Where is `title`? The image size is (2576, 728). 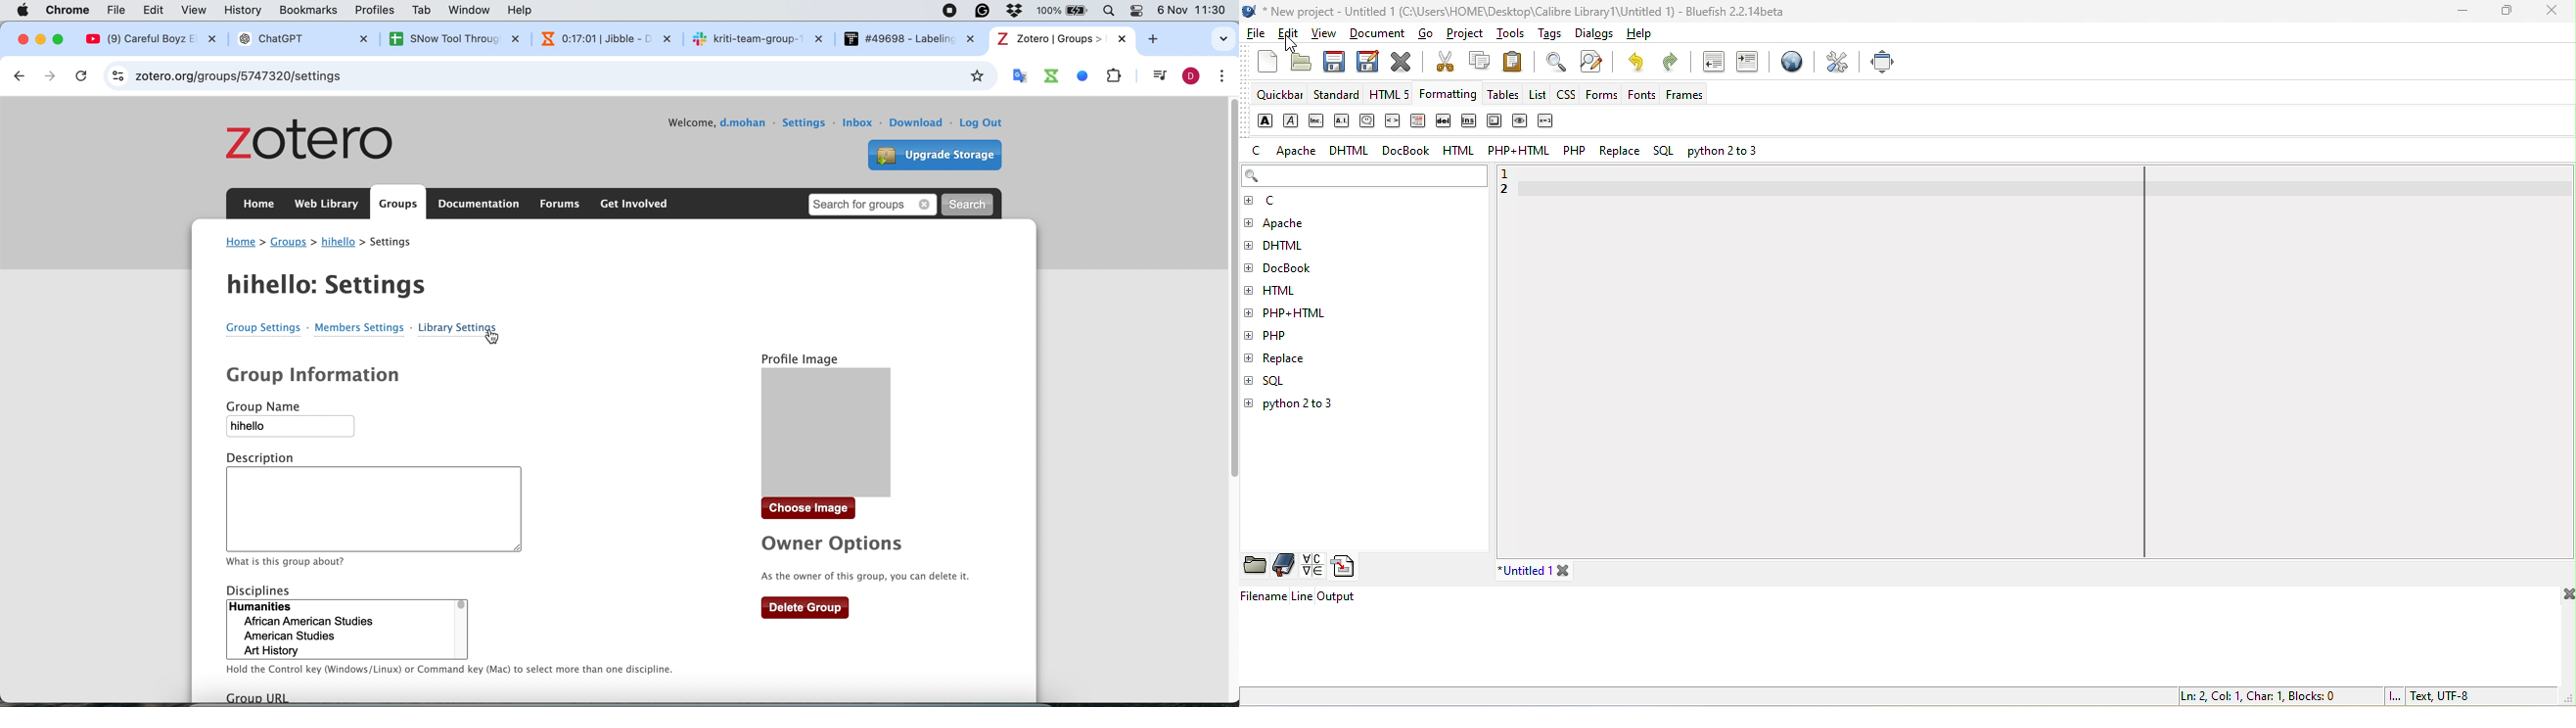
title is located at coordinates (1515, 11).